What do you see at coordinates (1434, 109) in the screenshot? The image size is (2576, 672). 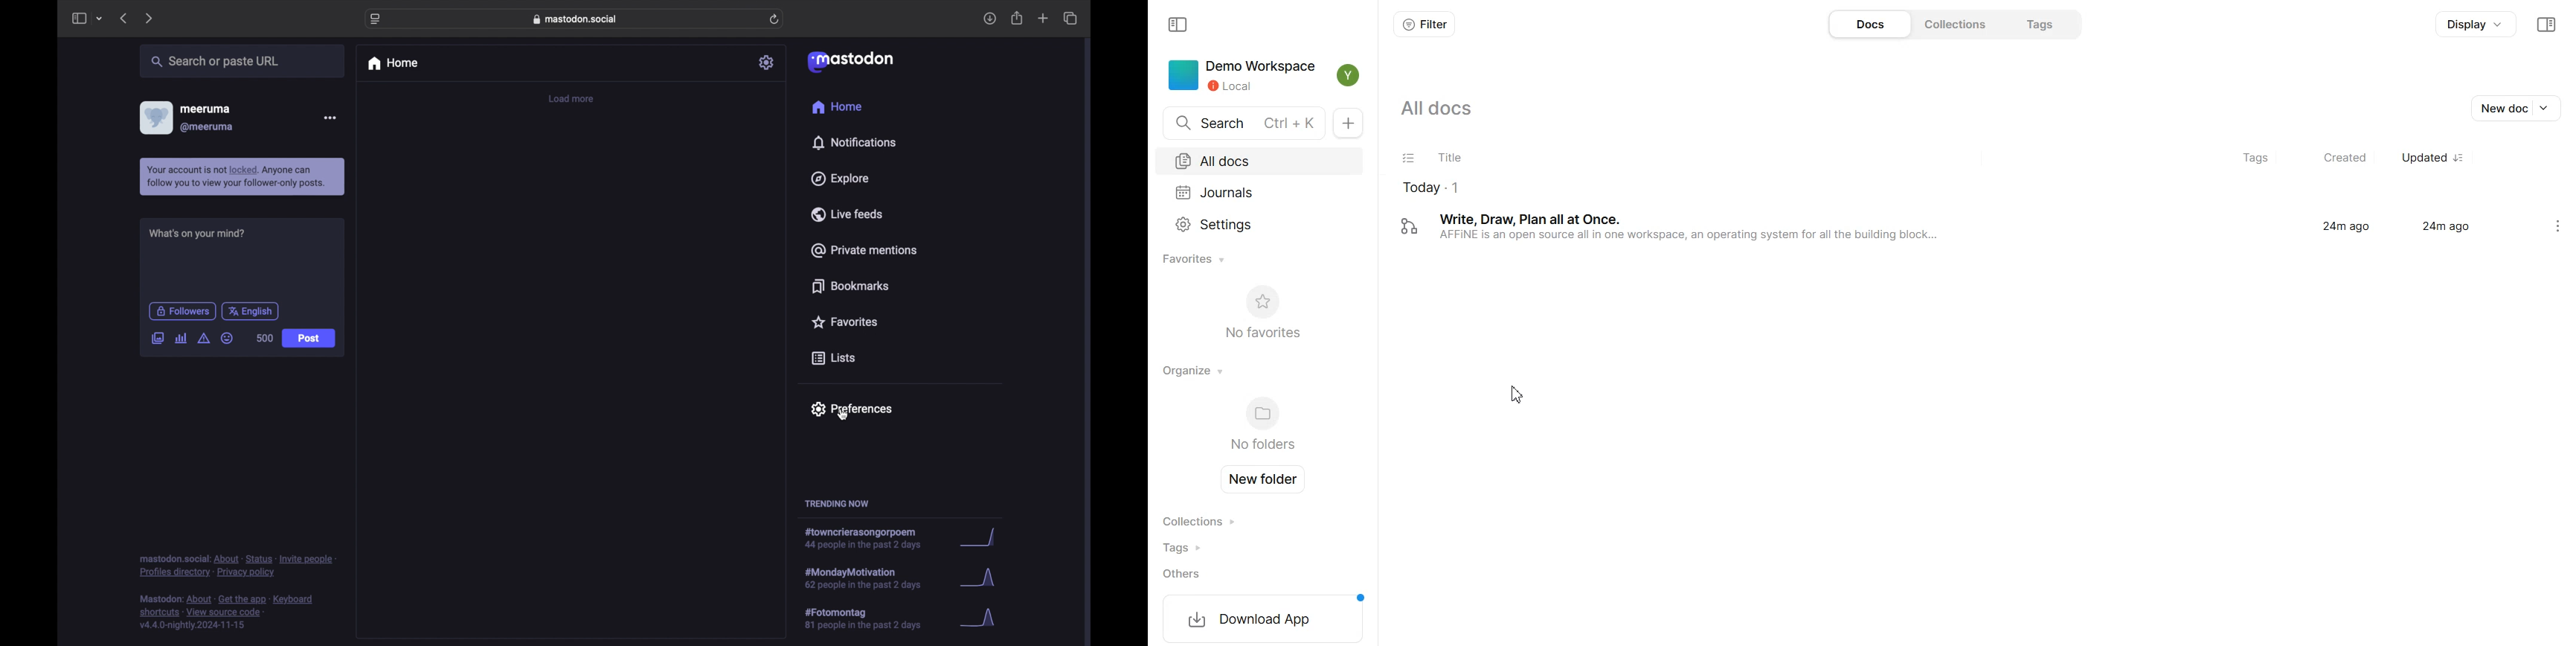 I see `all docs` at bounding box center [1434, 109].